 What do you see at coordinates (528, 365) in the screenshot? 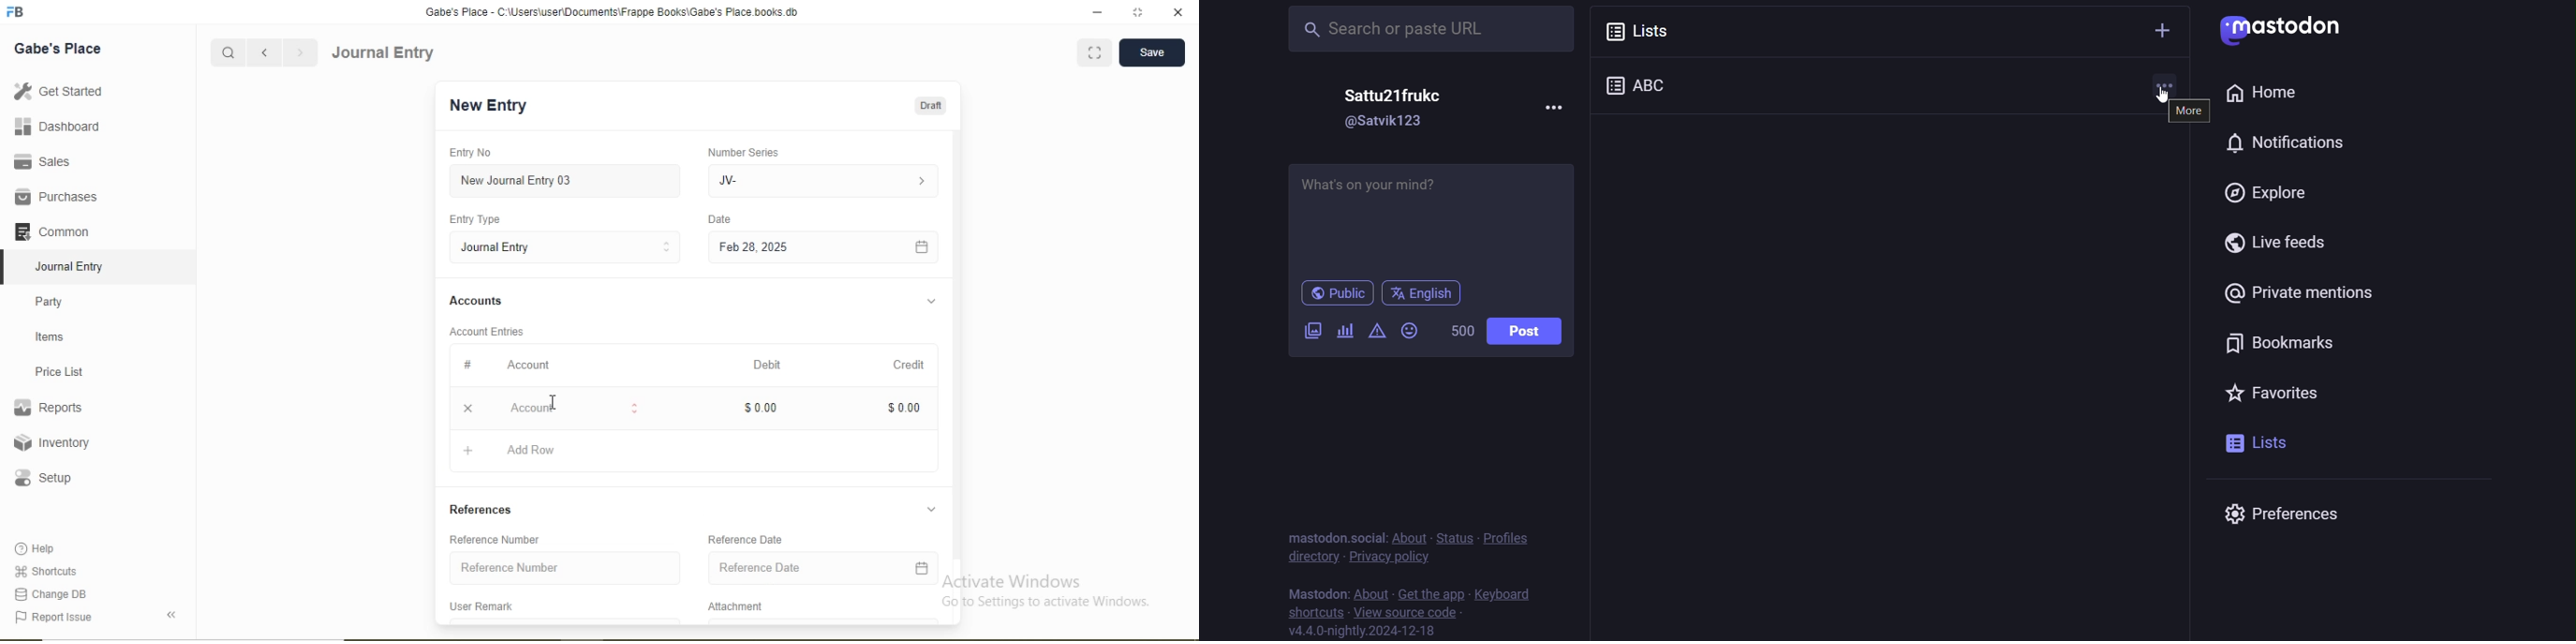
I see `Account` at bounding box center [528, 365].